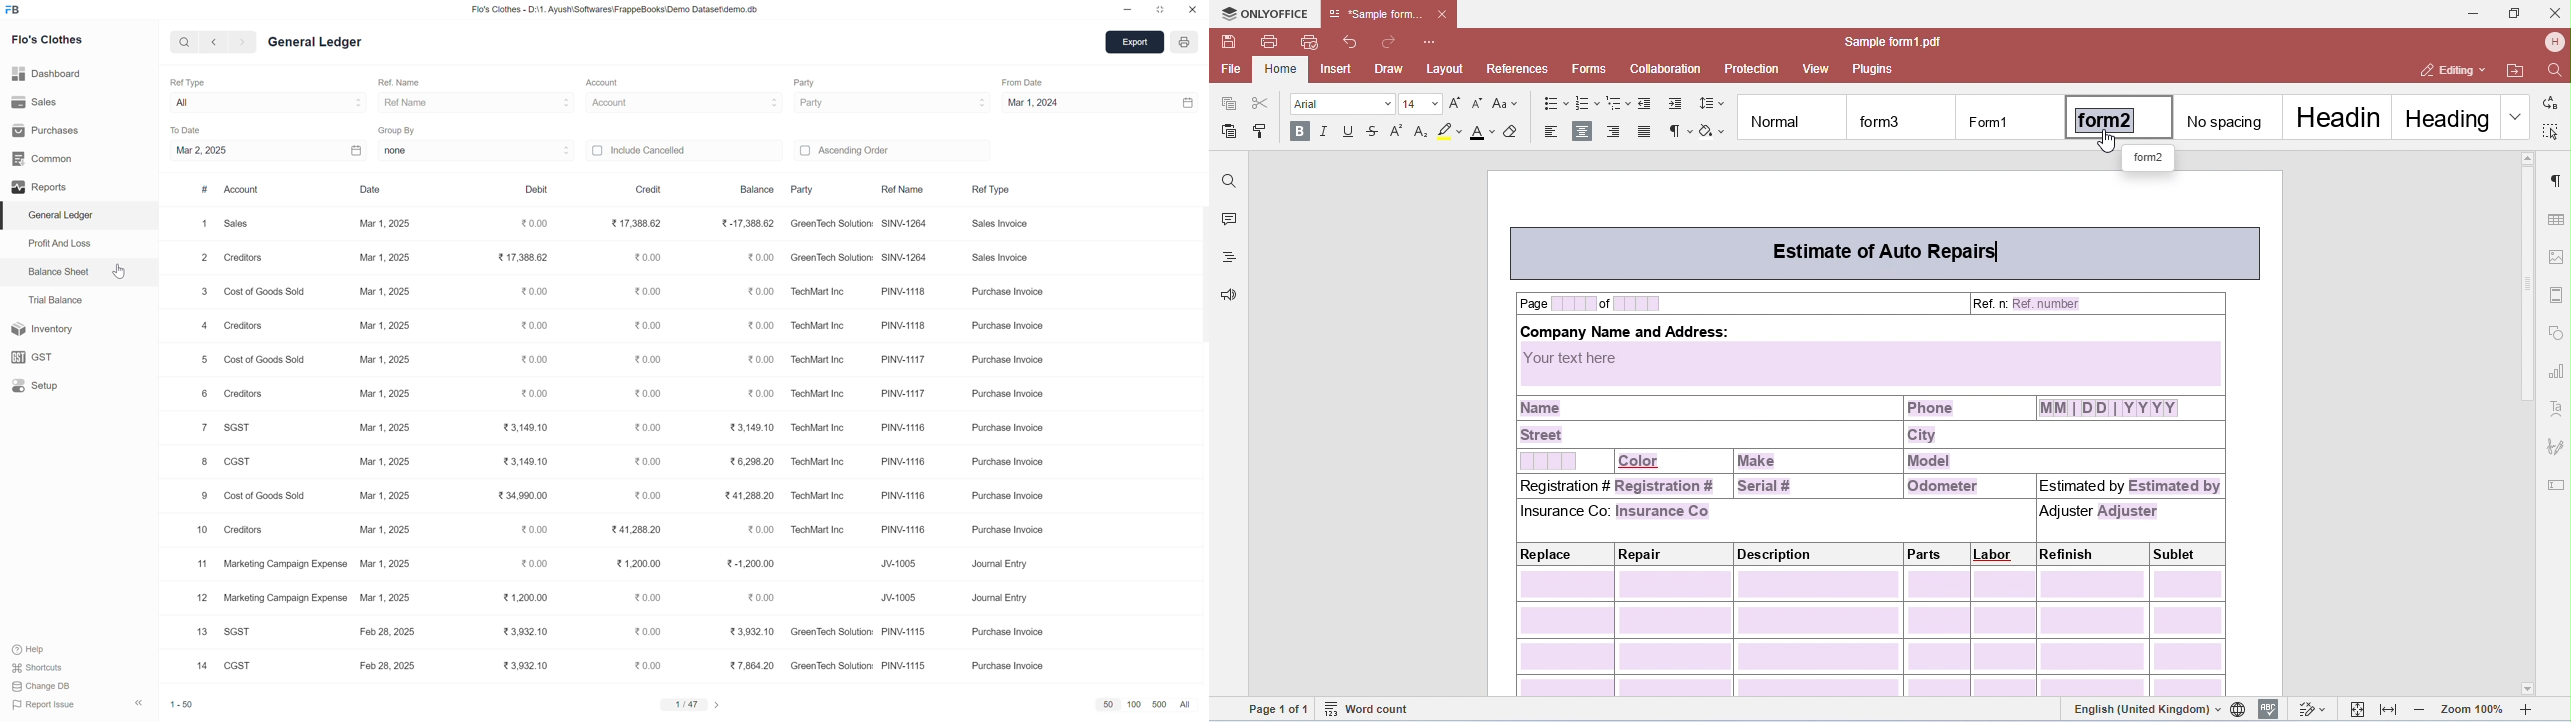 This screenshot has width=2576, height=728. Describe the element at coordinates (983, 189) in the screenshot. I see `Ref Type` at that location.